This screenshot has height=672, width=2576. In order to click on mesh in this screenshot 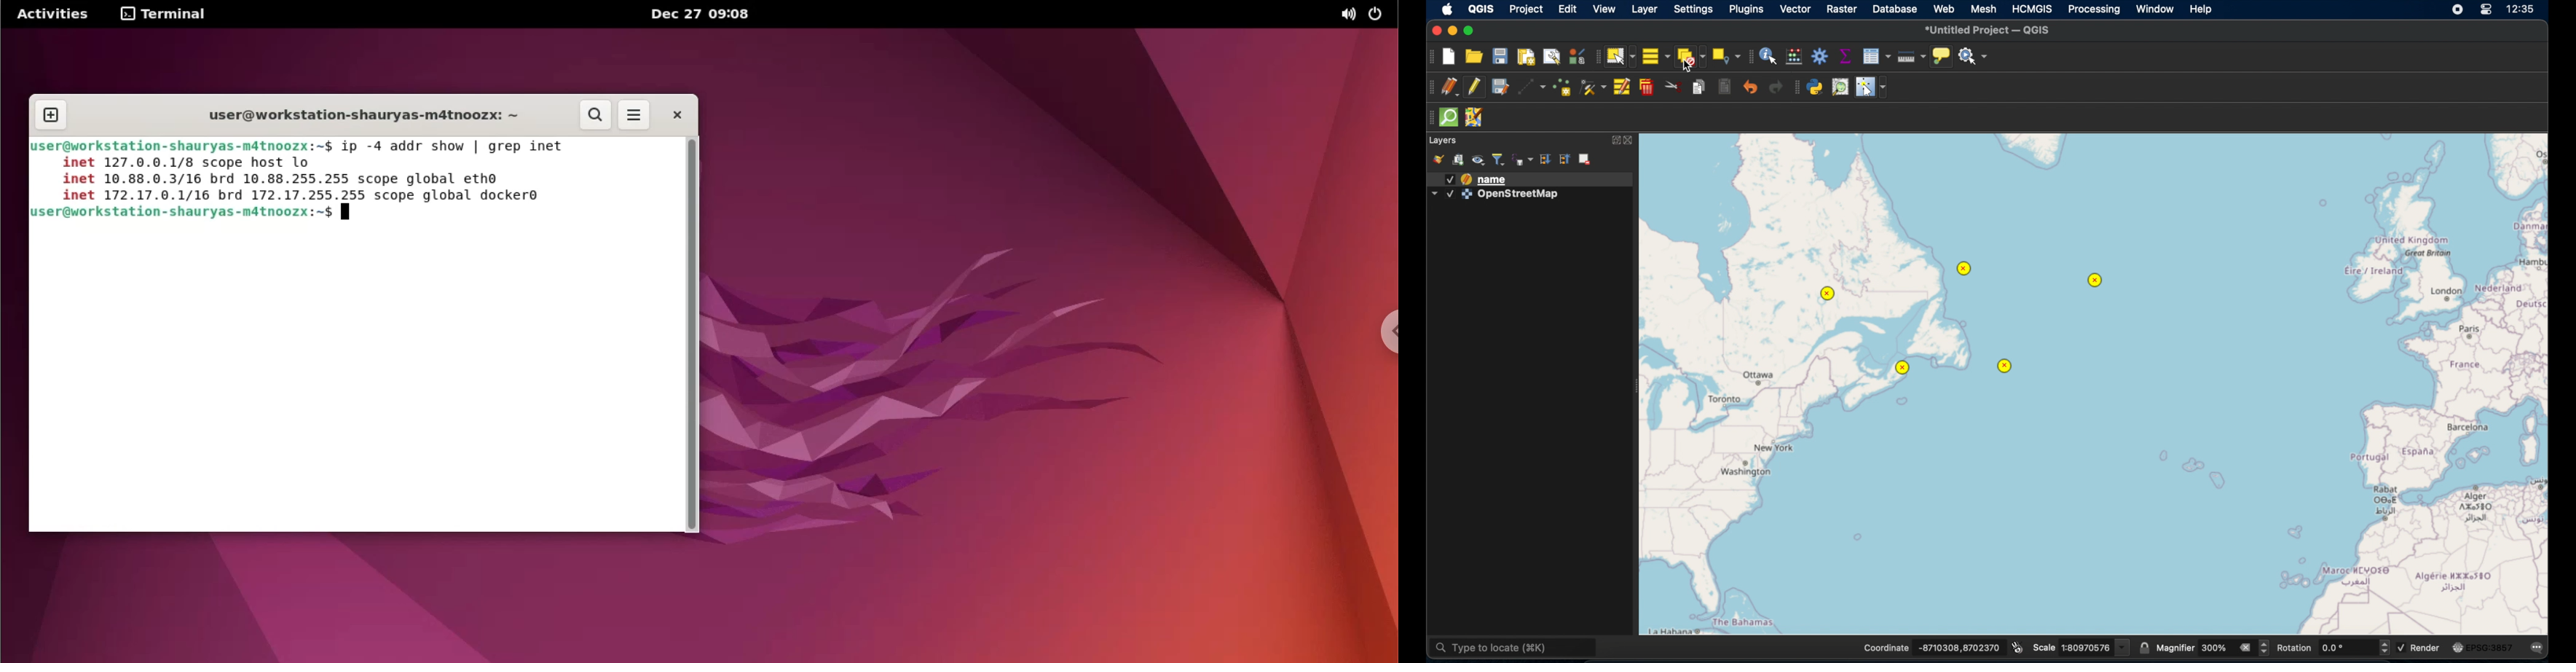, I will do `click(1984, 10)`.